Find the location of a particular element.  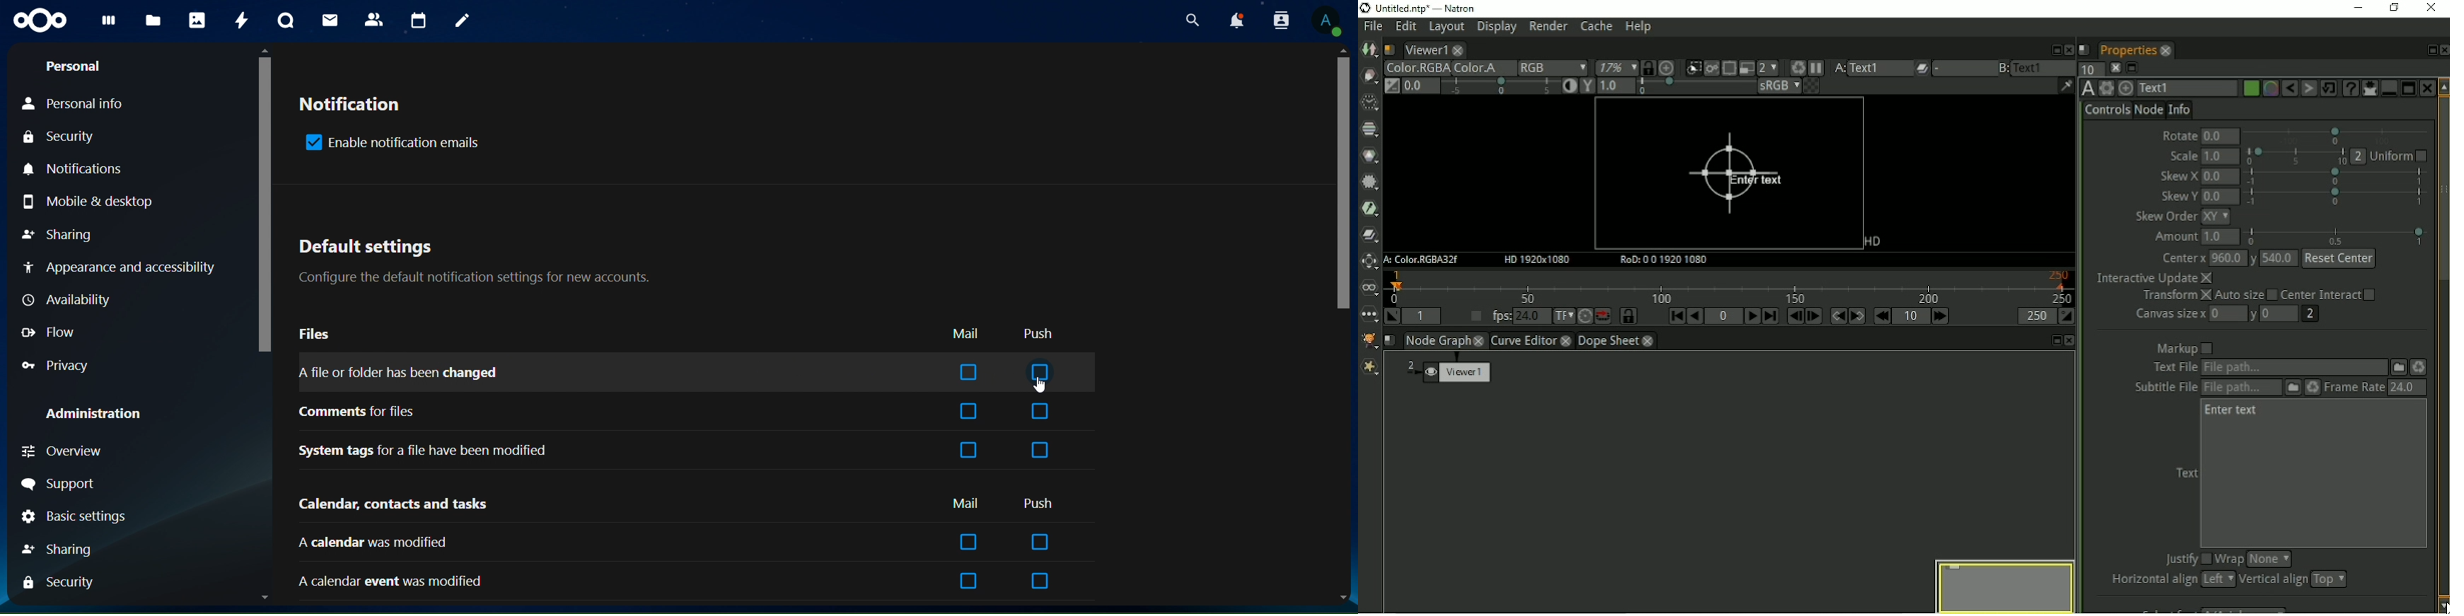

calendar is located at coordinates (419, 21).